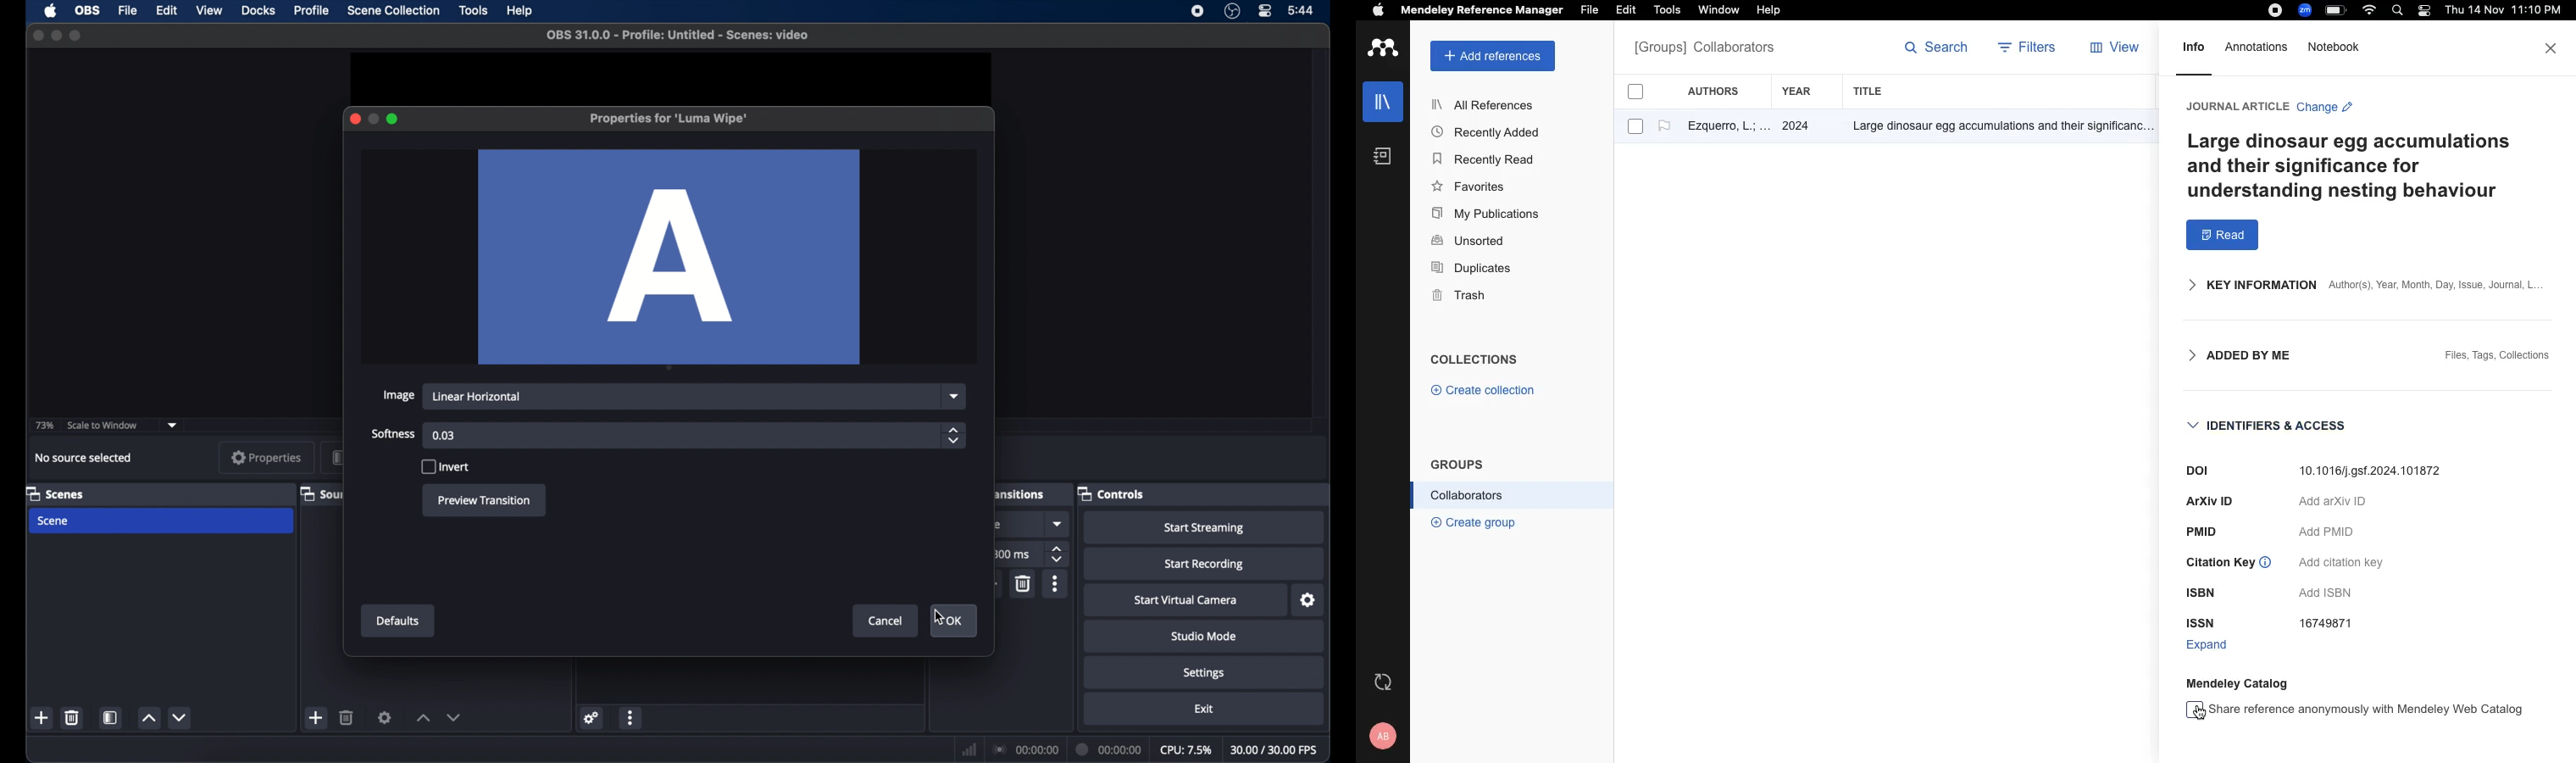  What do you see at coordinates (1186, 600) in the screenshot?
I see `start virtual camera` at bounding box center [1186, 600].